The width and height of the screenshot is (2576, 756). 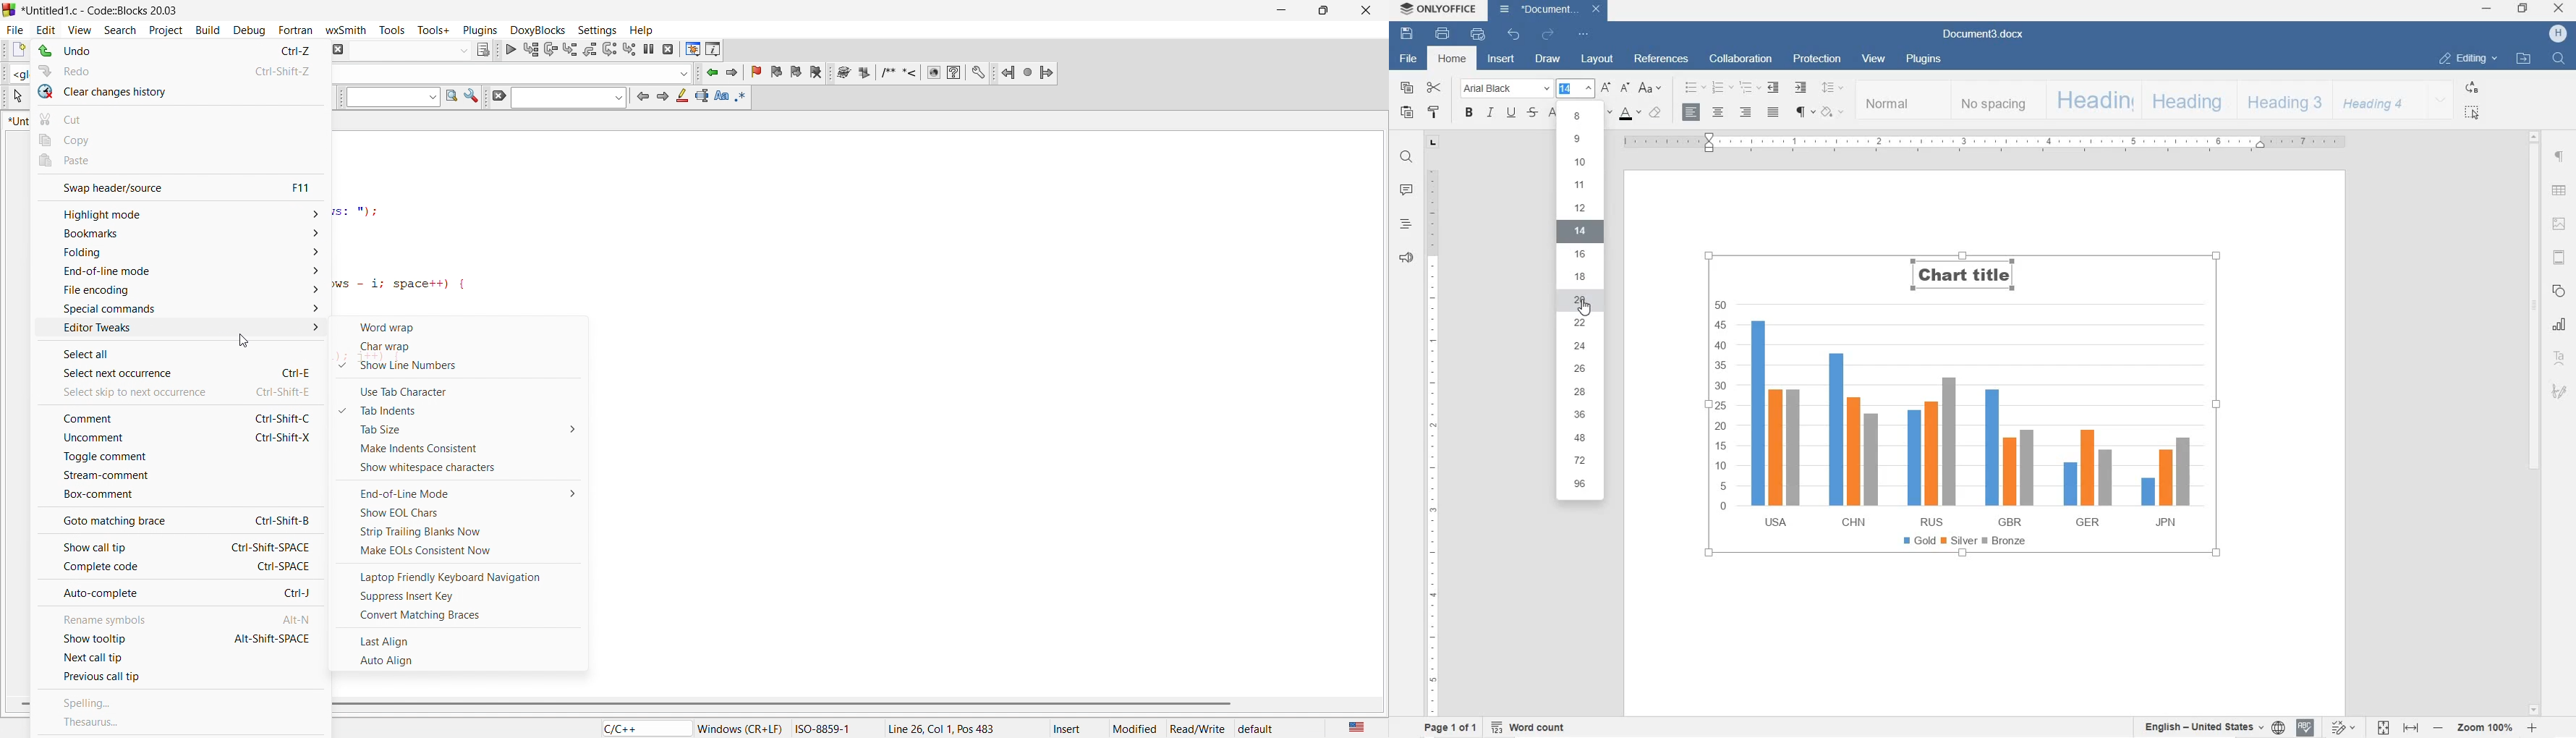 I want to click on TITLE'S FONT NAME CHANGED, so click(x=1969, y=278).